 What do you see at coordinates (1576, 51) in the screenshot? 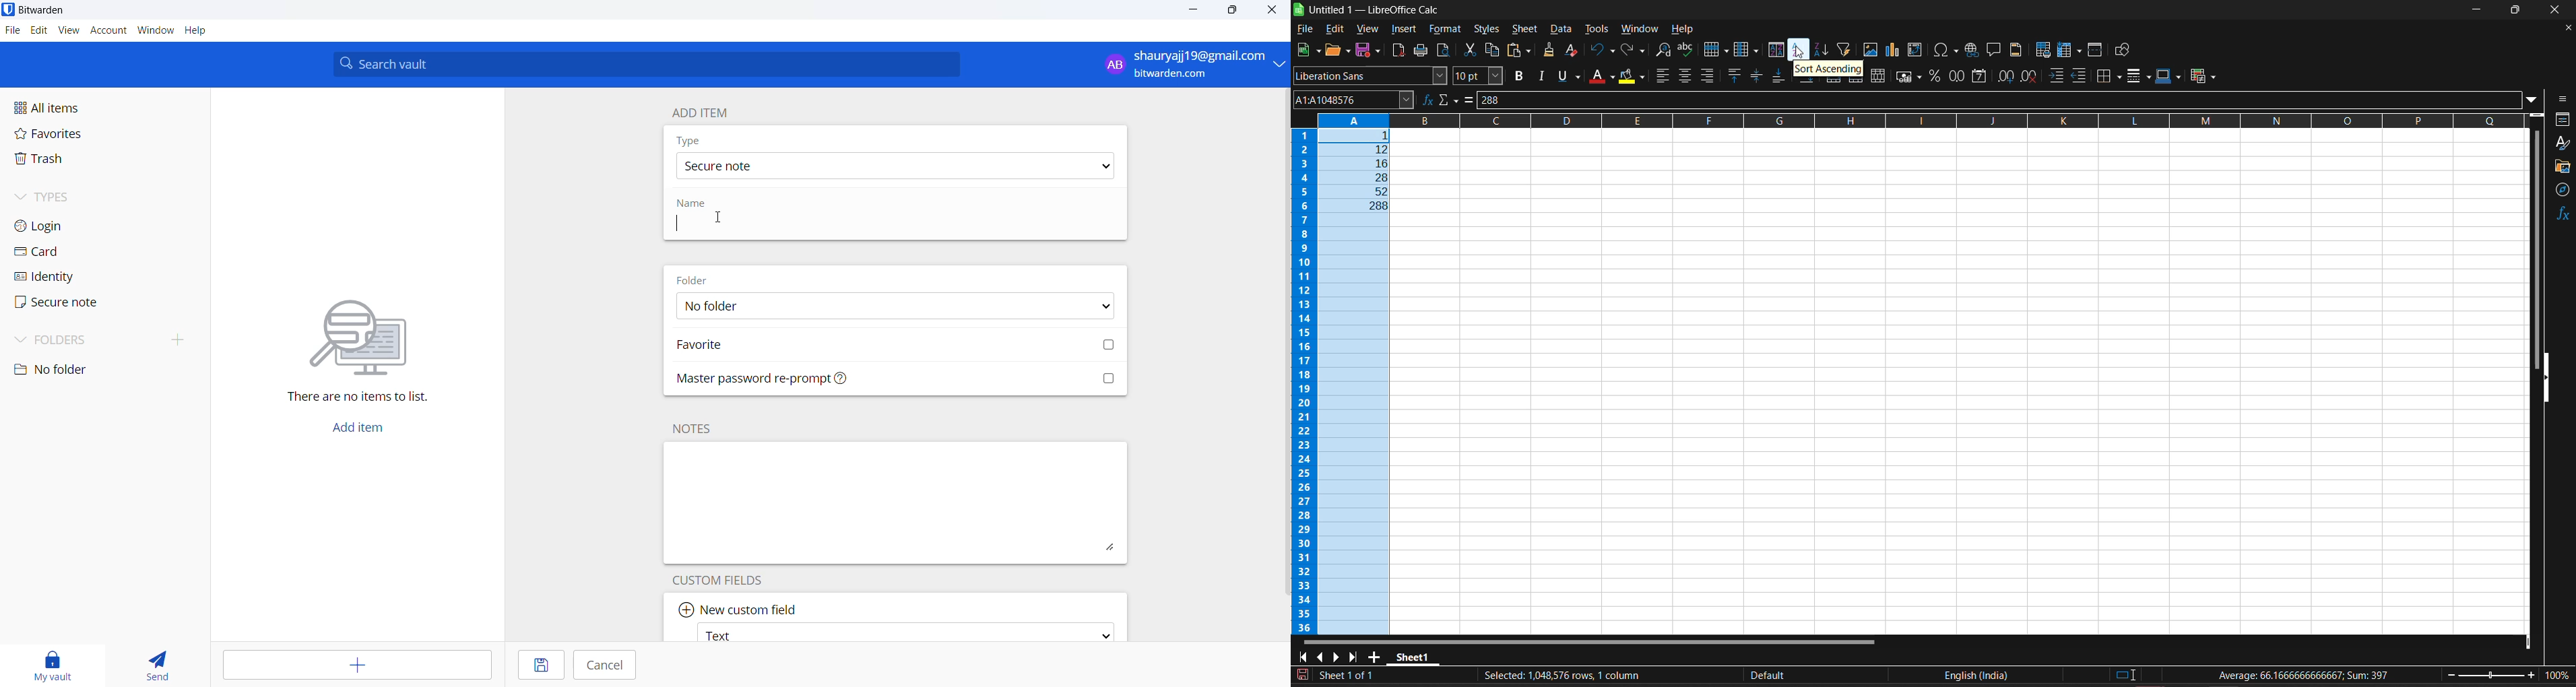
I see `clear direct formatting` at bounding box center [1576, 51].